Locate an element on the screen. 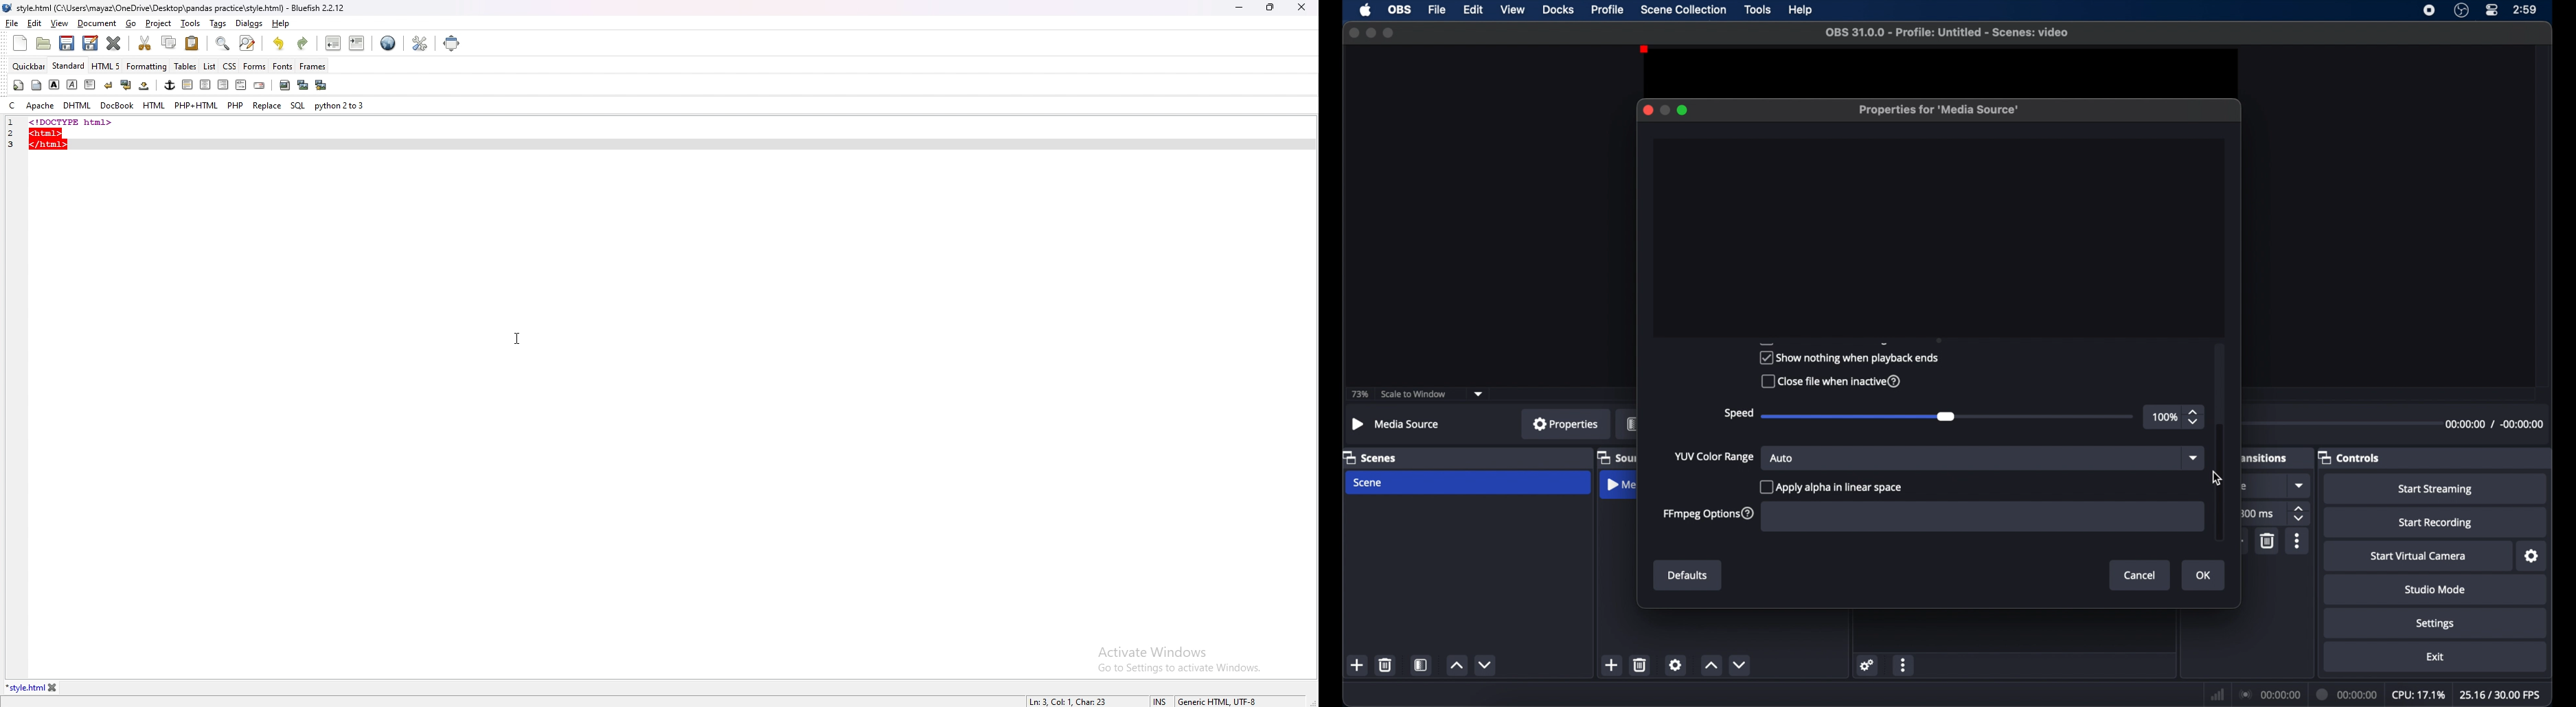 The image size is (2576, 728). connection is located at coordinates (2269, 695).